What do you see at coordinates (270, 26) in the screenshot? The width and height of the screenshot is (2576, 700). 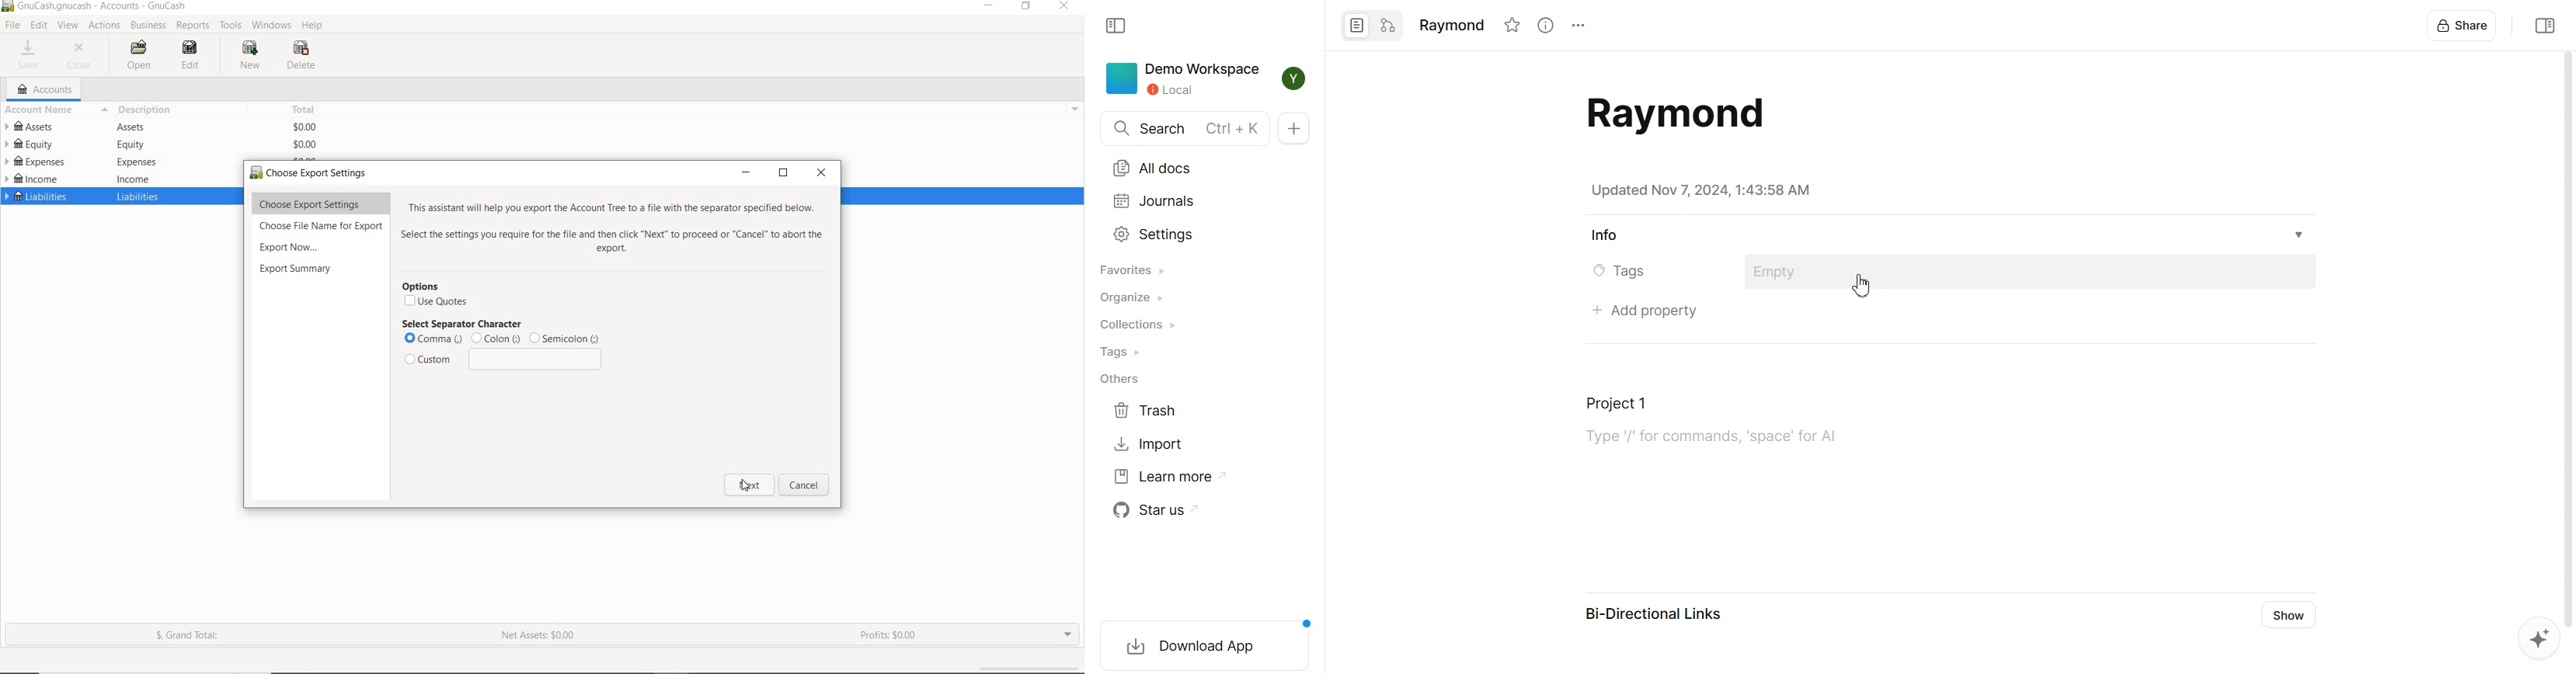 I see `WINDOWS` at bounding box center [270, 26].